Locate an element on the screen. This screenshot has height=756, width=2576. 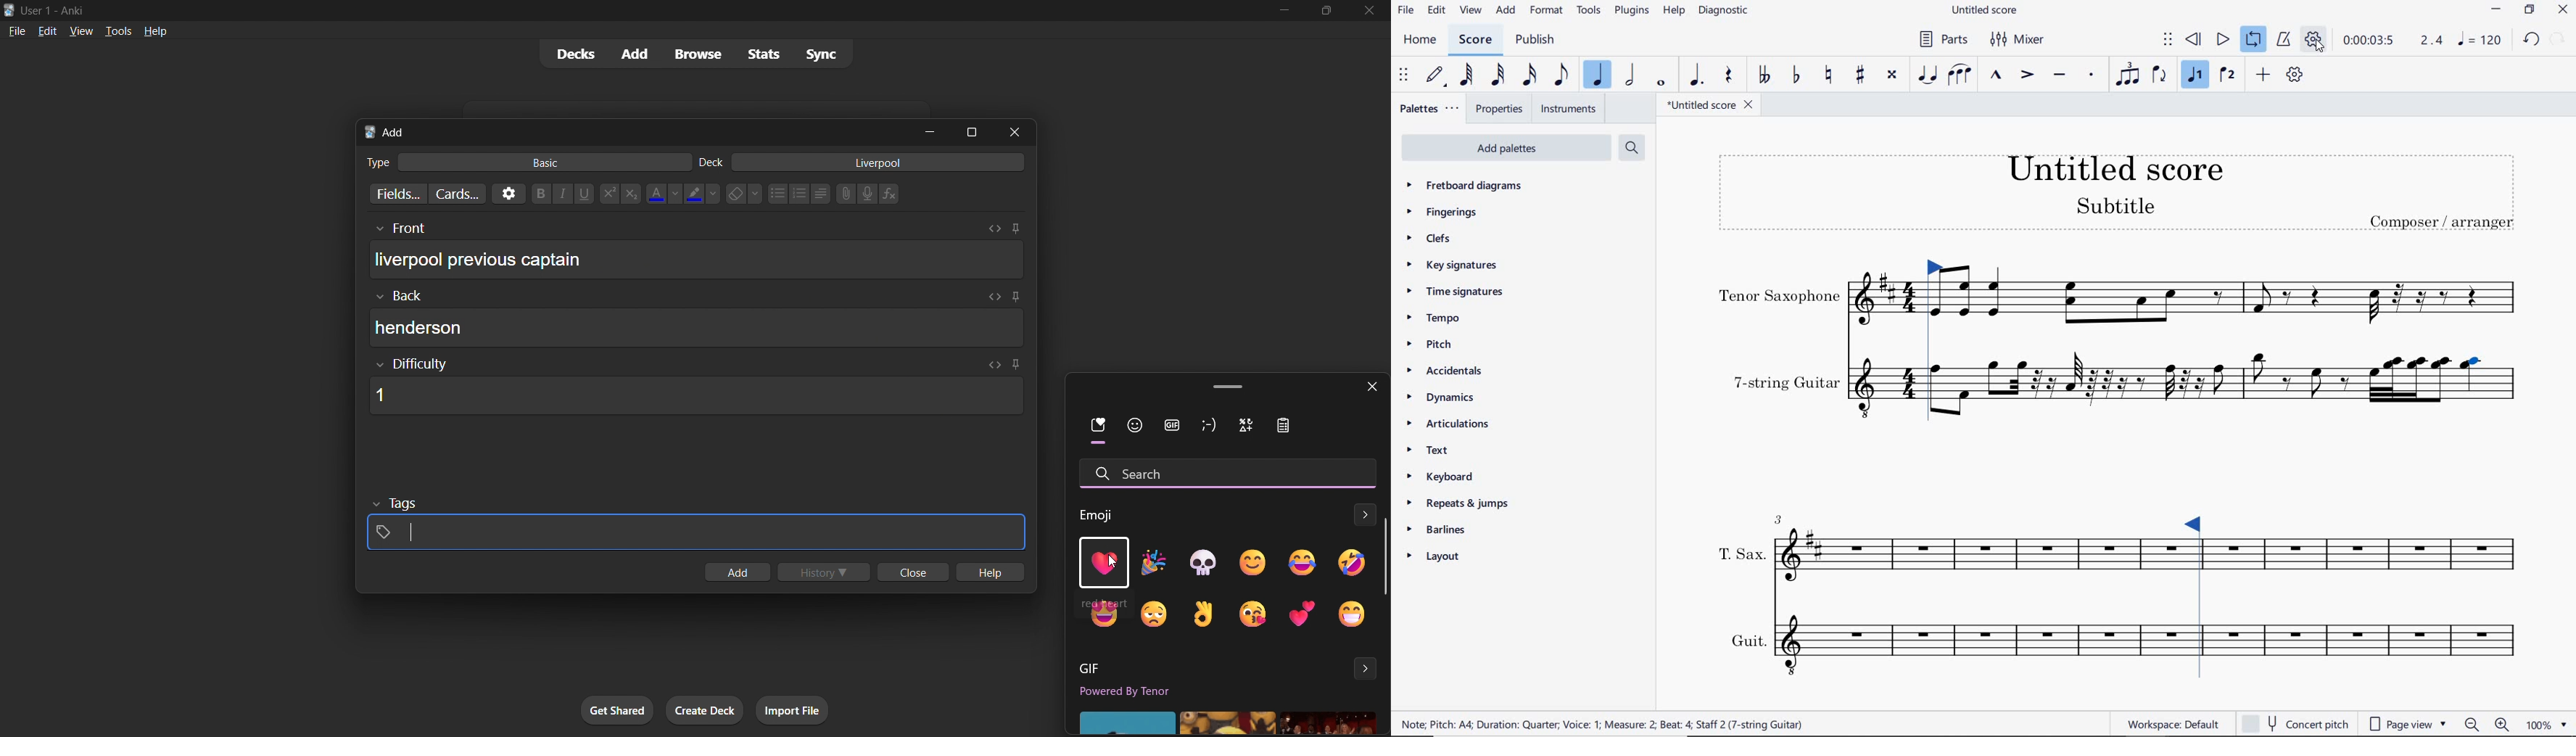
Loop Market set right is located at coordinates (2201, 595).